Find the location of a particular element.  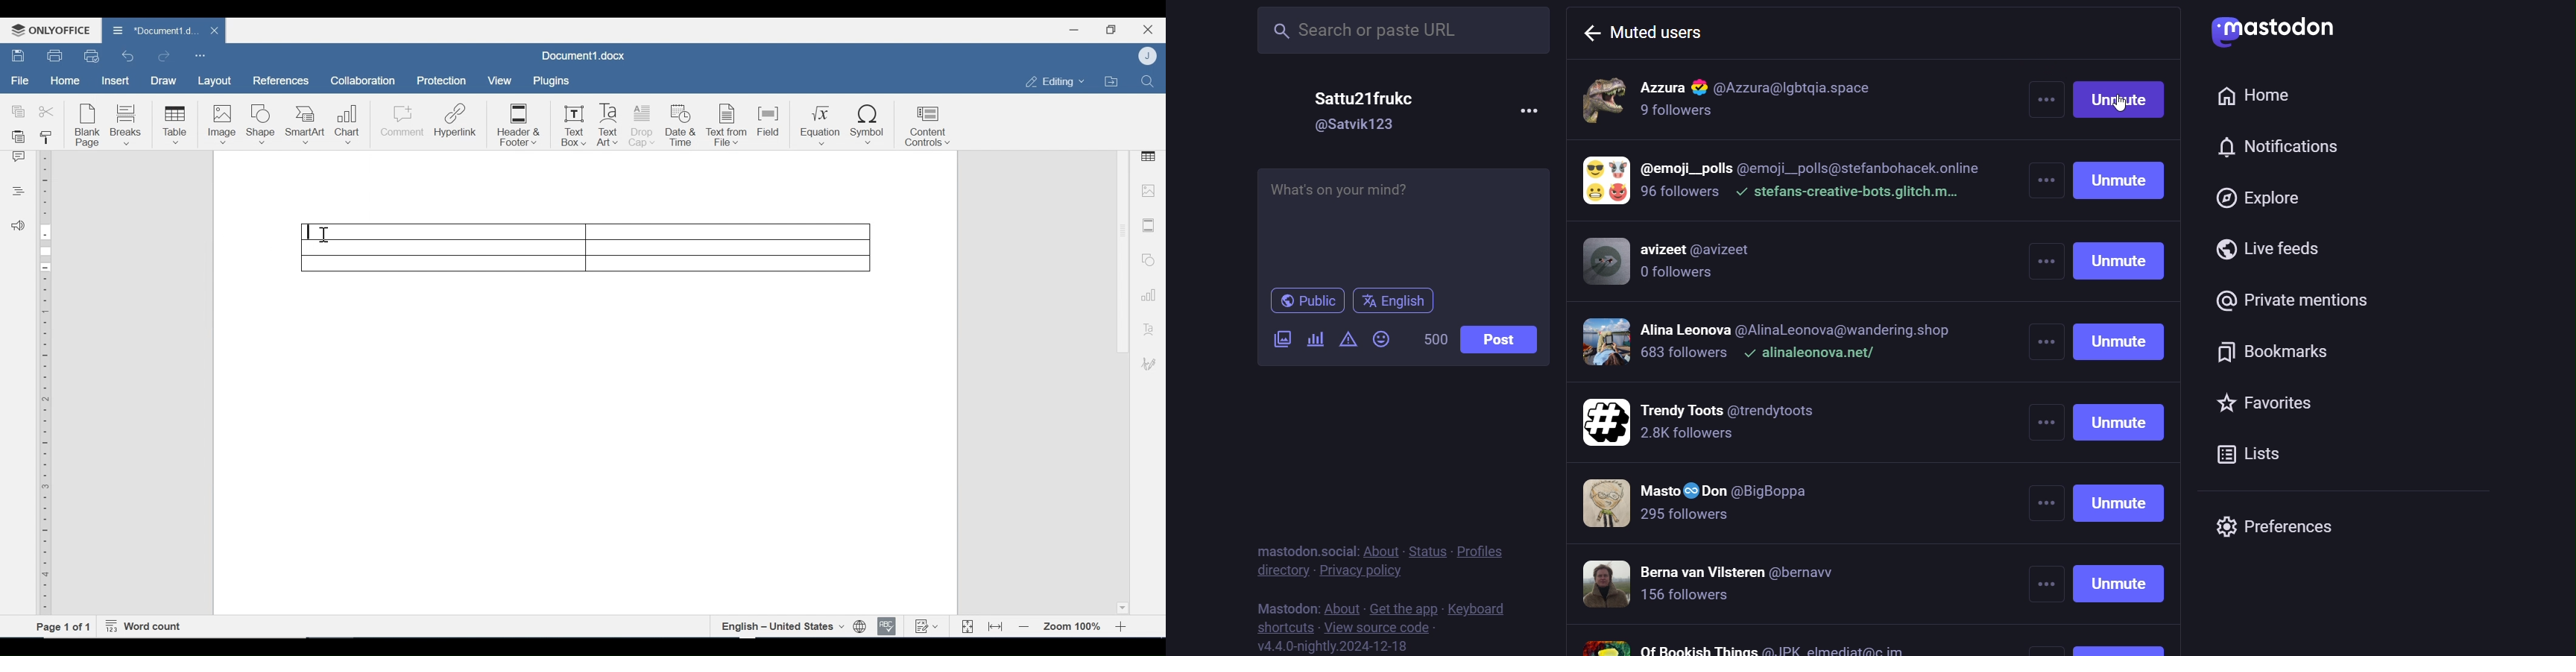

favorites is located at coordinates (2291, 407).